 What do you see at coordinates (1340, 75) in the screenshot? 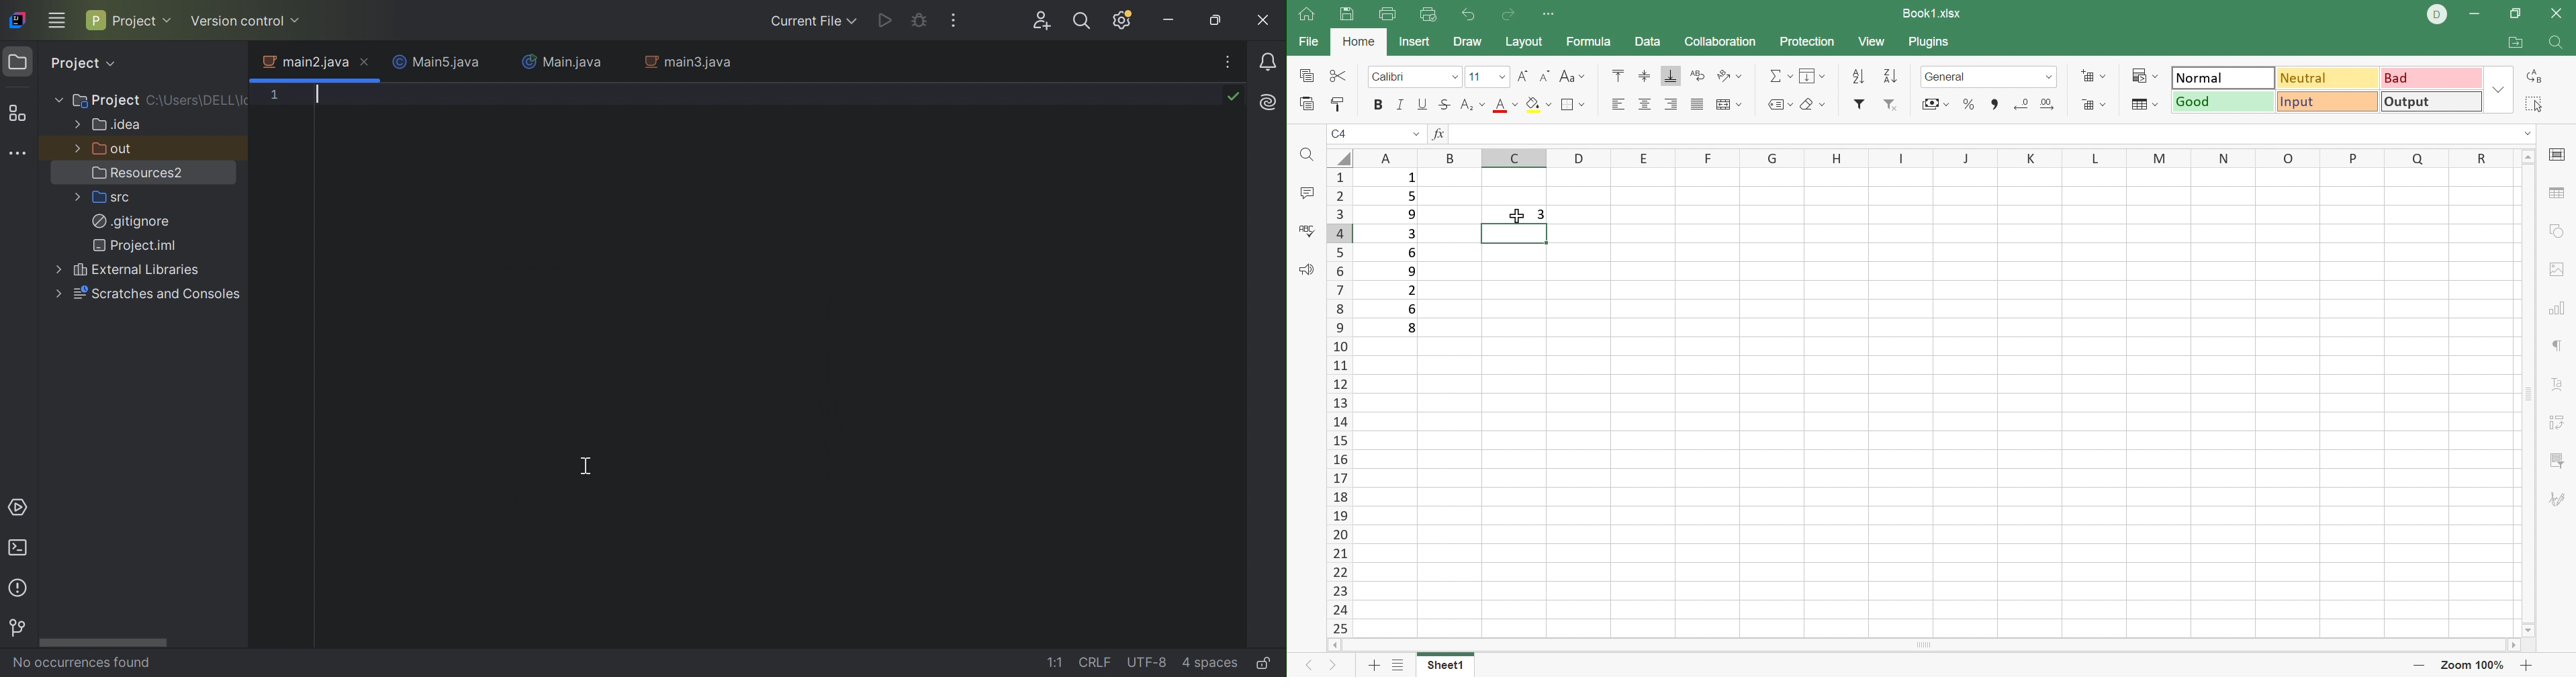
I see `Cut` at bounding box center [1340, 75].